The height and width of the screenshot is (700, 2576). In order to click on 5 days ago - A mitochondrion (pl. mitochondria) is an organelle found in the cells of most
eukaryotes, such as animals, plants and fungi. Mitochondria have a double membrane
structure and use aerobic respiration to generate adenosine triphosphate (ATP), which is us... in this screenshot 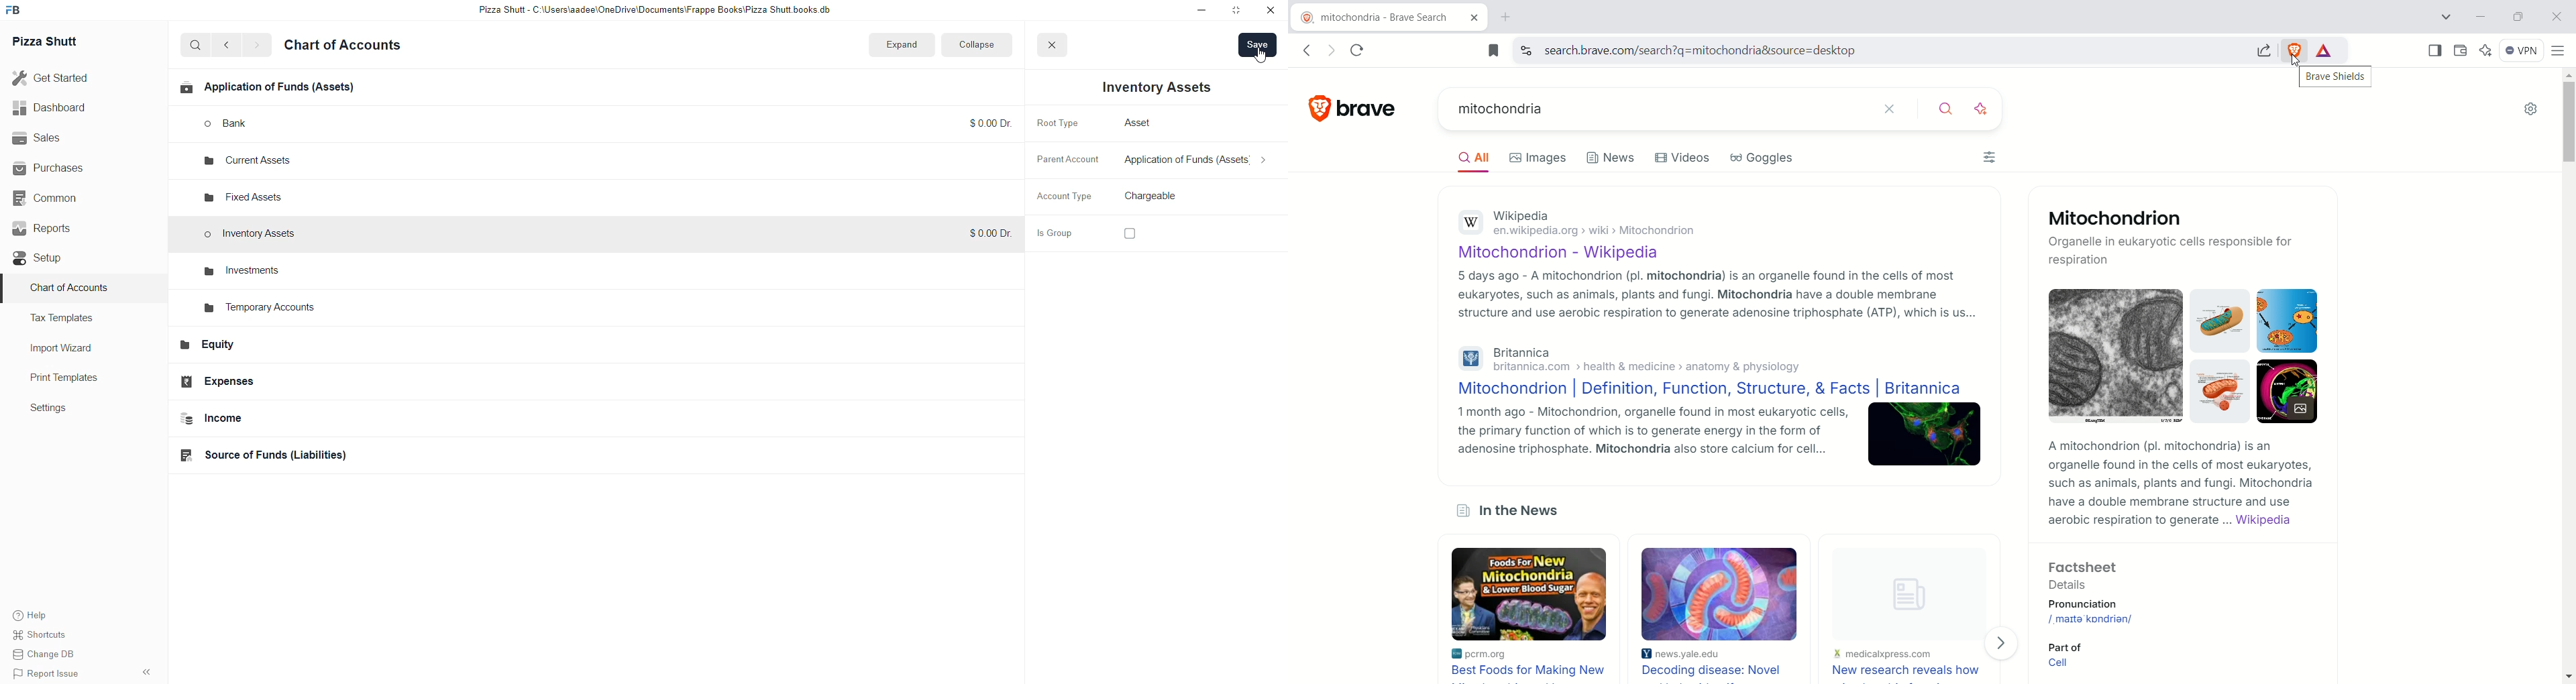, I will do `click(1718, 294)`.